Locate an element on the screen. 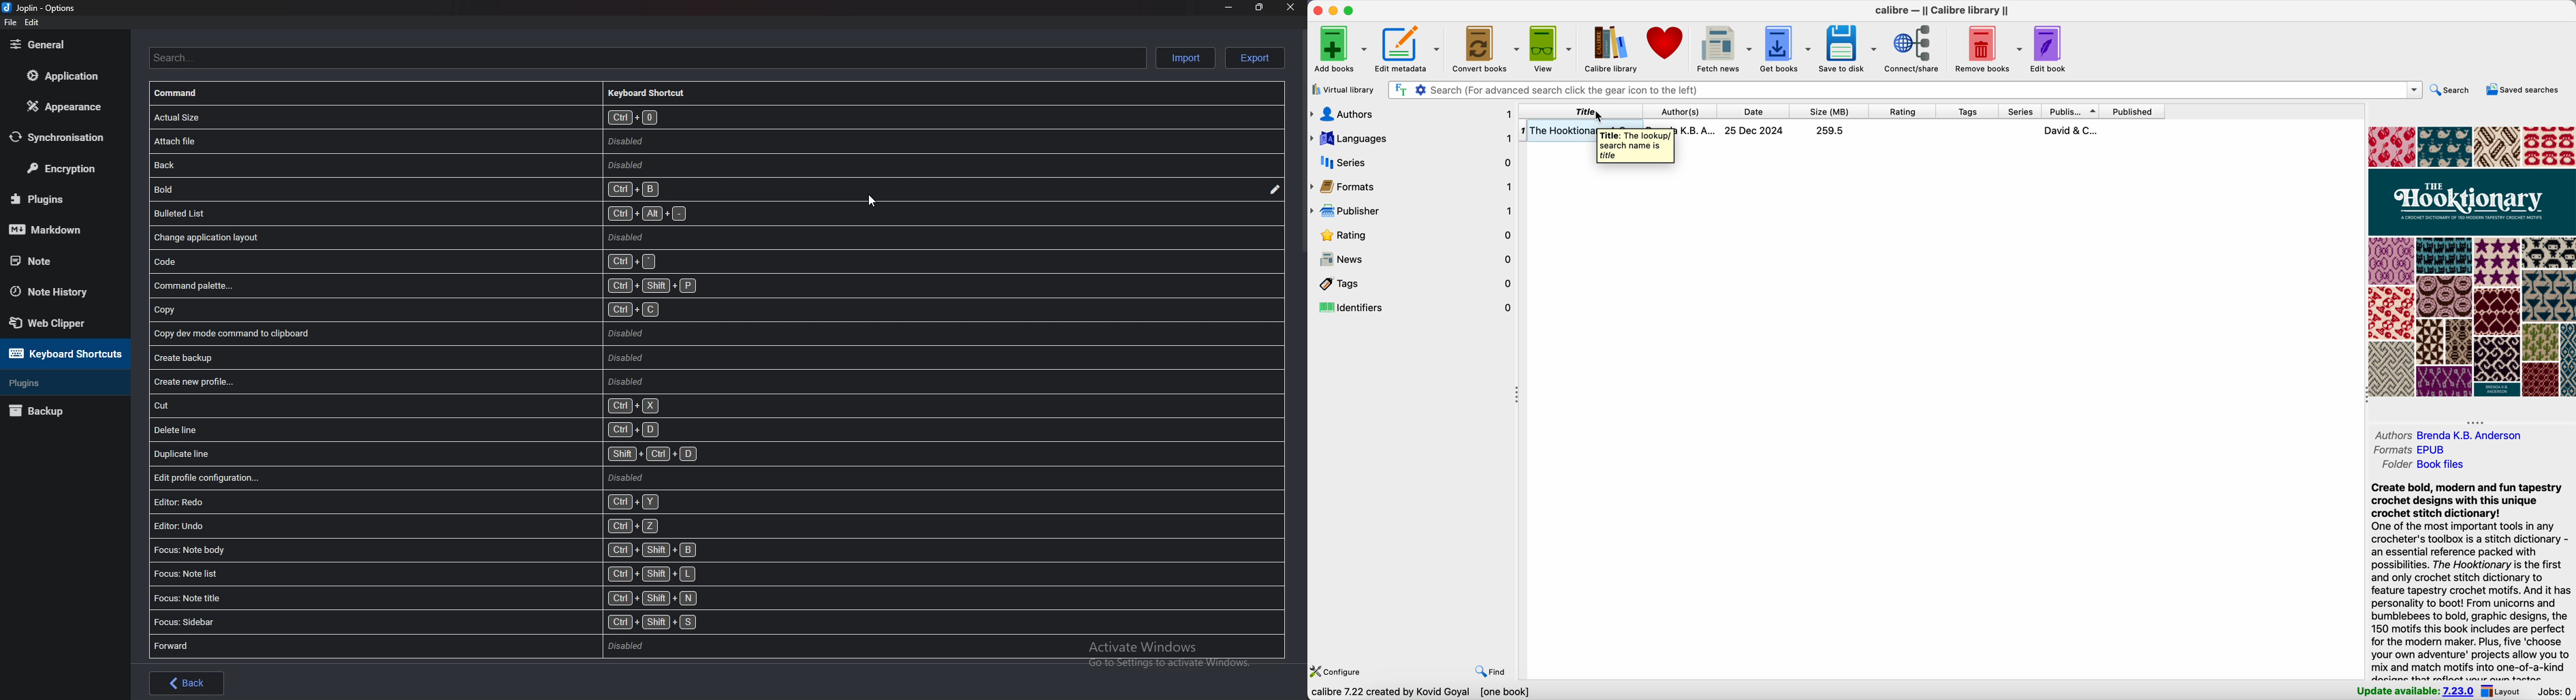 Image resolution: width=2576 pixels, height=700 pixels. Export is located at coordinates (1256, 58).